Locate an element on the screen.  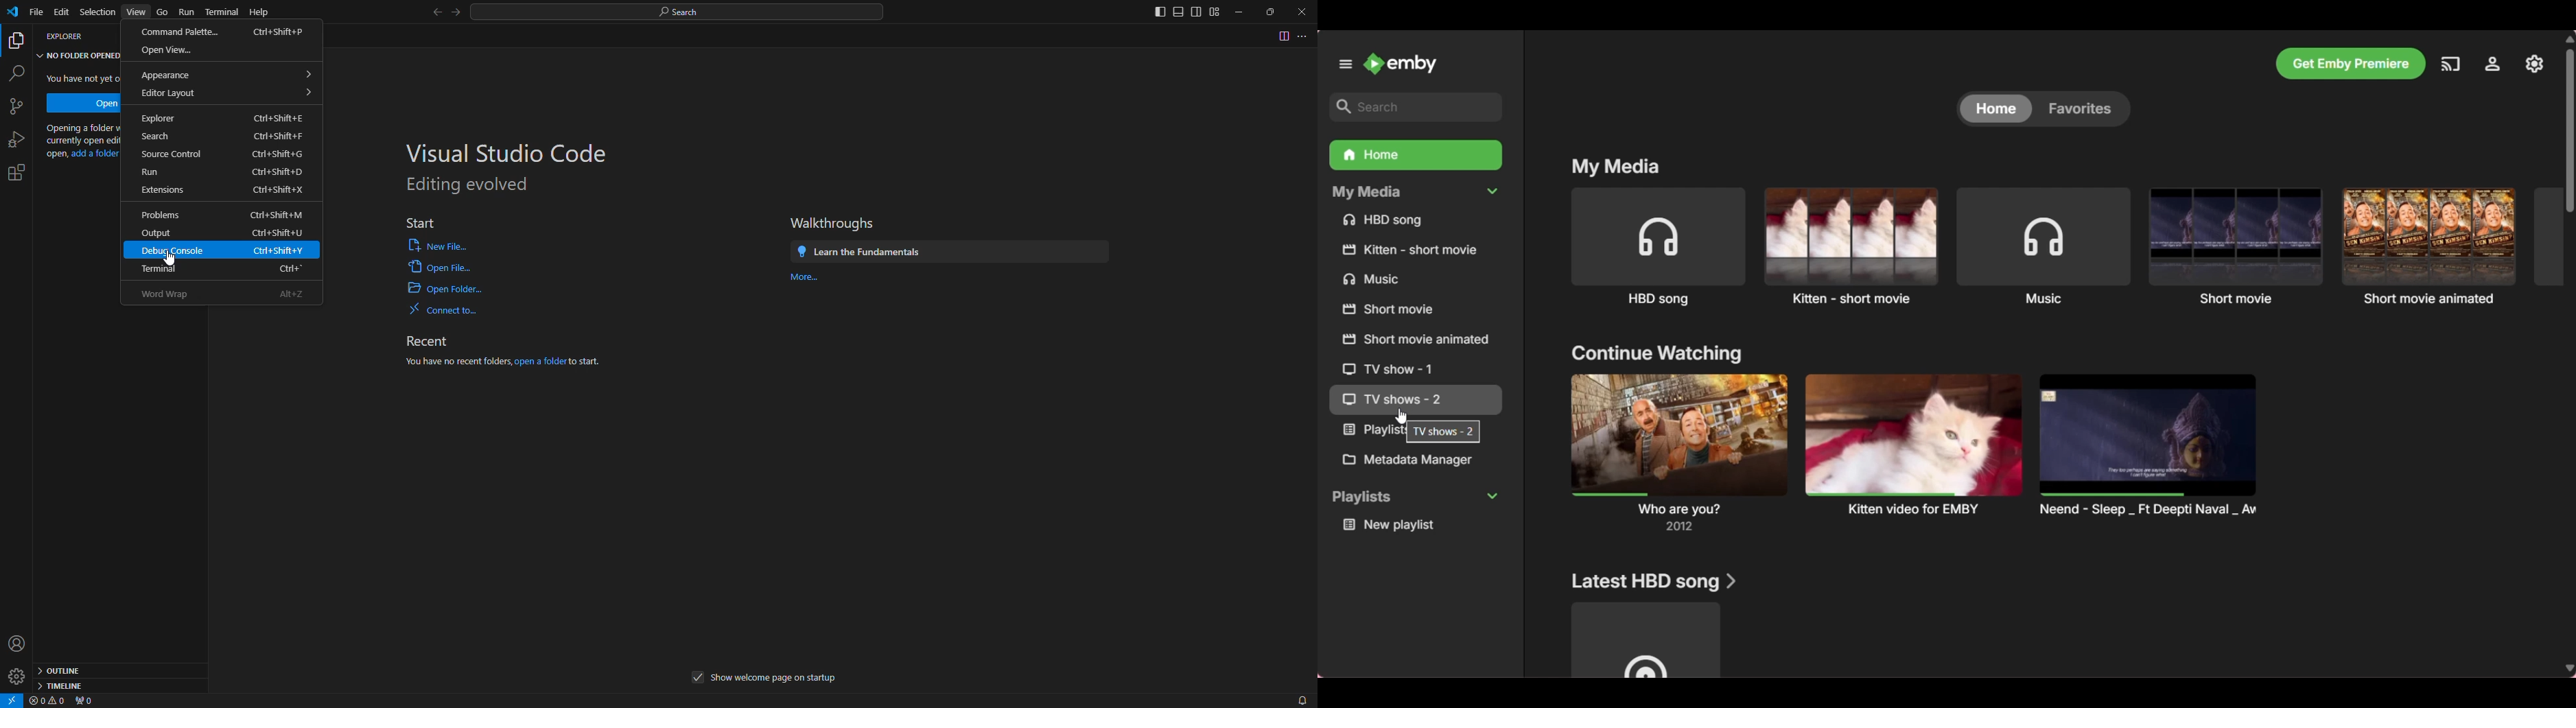
Music is located at coordinates (2045, 246).